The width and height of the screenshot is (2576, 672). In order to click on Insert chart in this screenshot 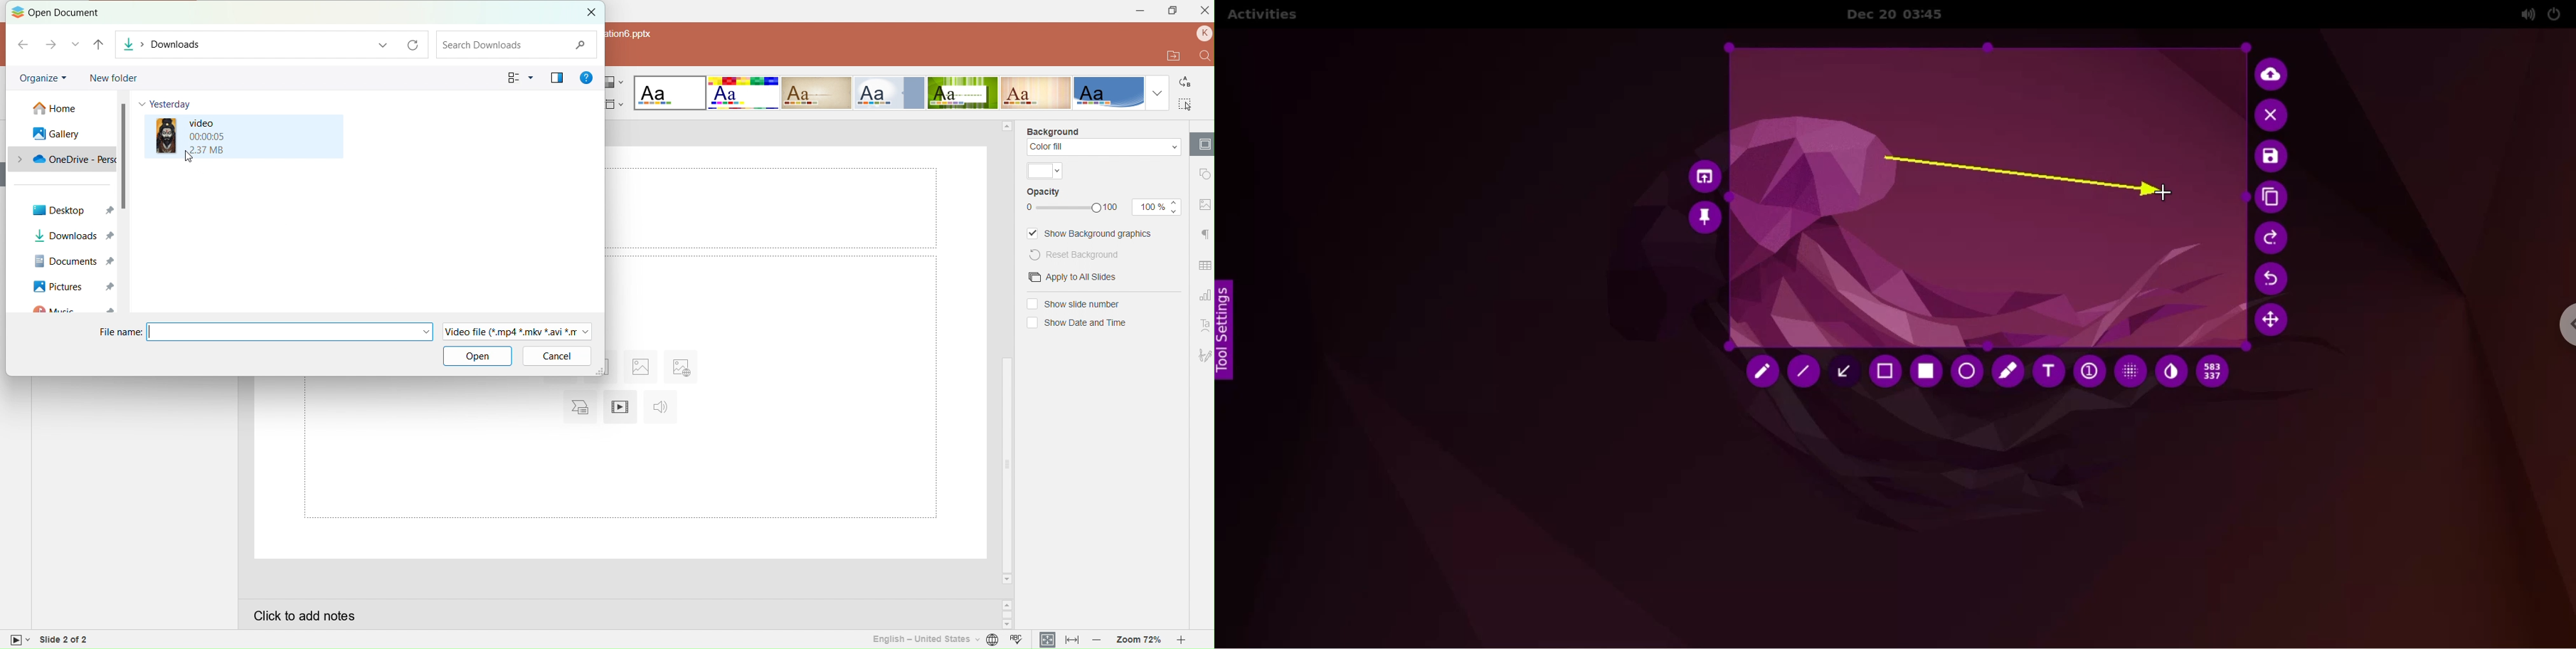, I will do `click(576, 409)`.